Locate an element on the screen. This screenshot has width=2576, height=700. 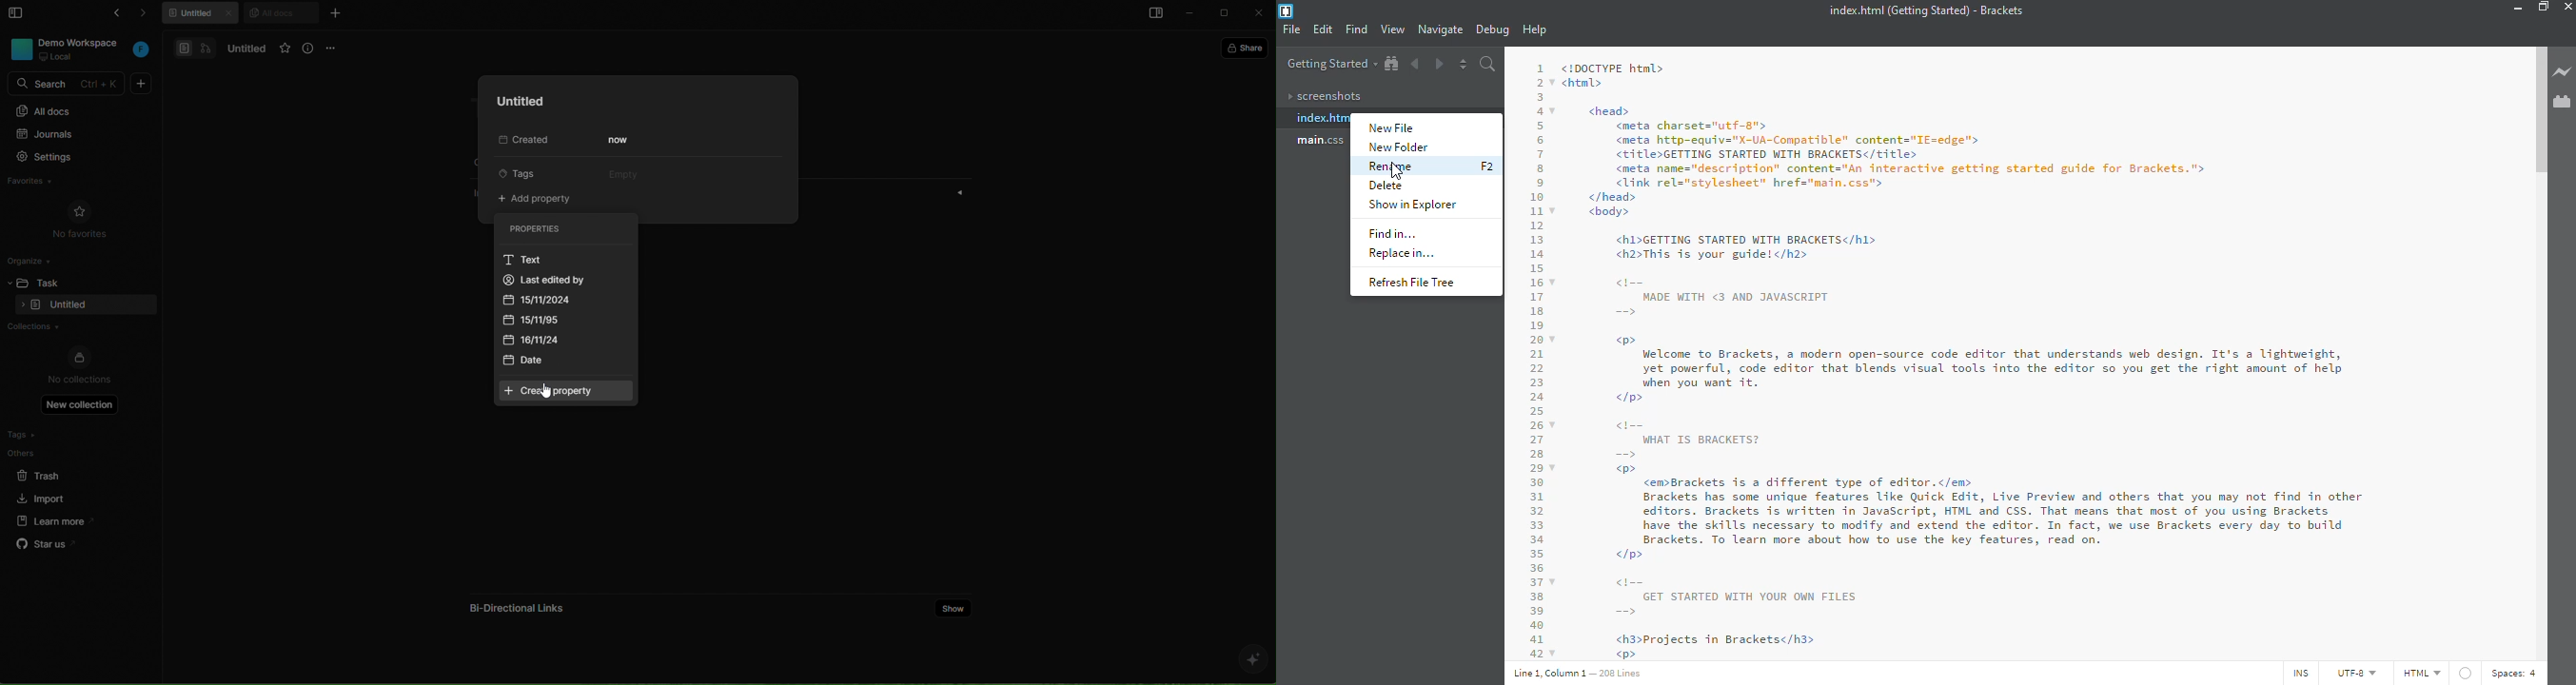
edit is located at coordinates (1323, 30).